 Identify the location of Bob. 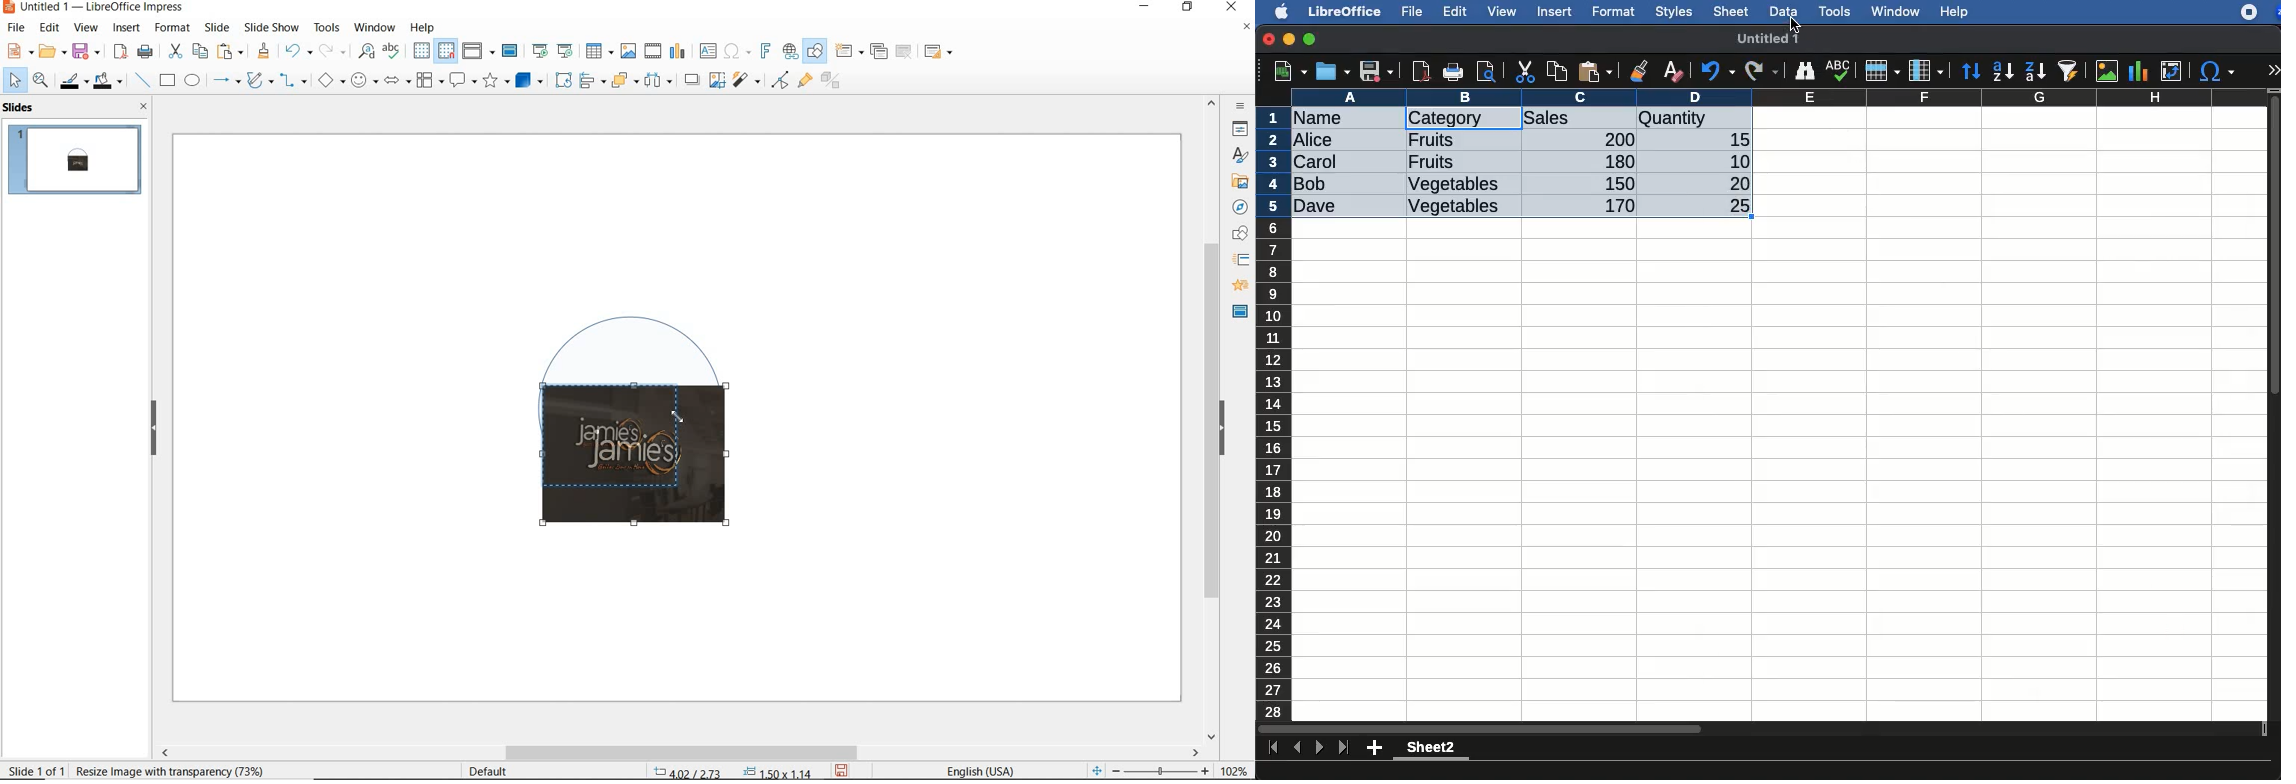
(1311, 185).